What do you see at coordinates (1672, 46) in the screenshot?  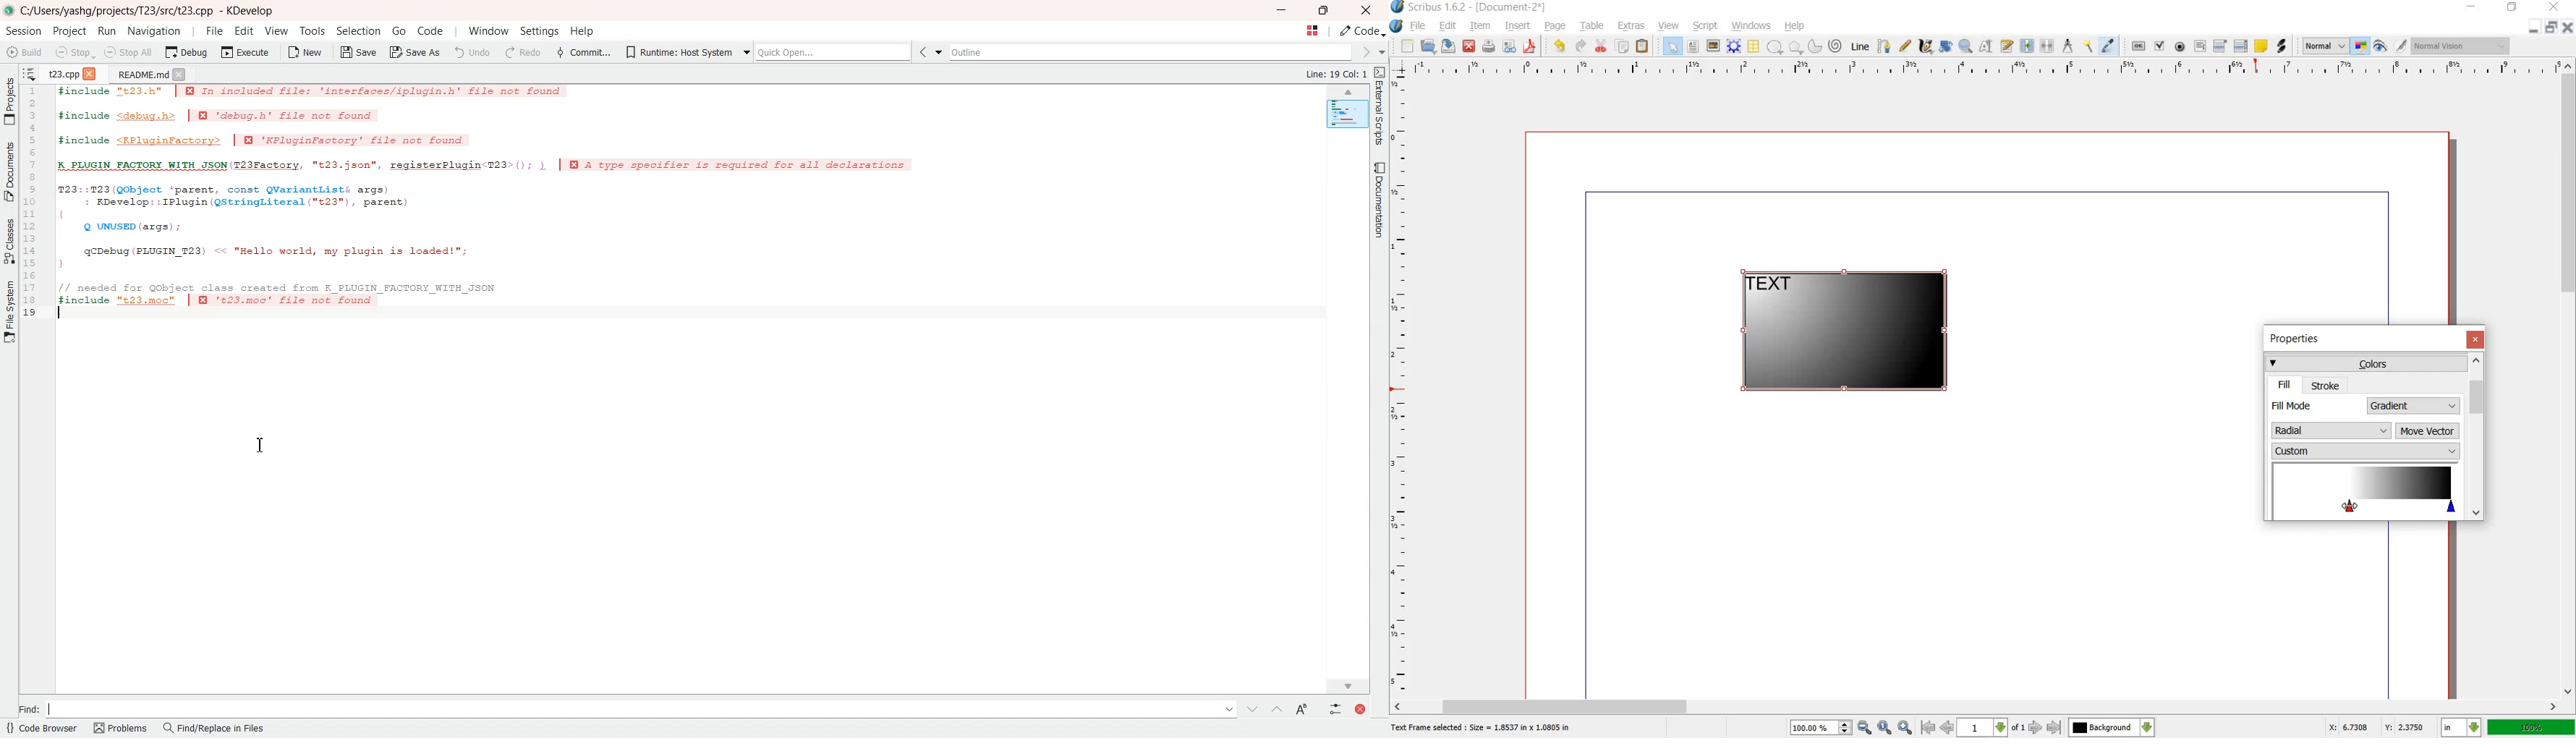 I see `select item` at bounding box center [1672, 46].